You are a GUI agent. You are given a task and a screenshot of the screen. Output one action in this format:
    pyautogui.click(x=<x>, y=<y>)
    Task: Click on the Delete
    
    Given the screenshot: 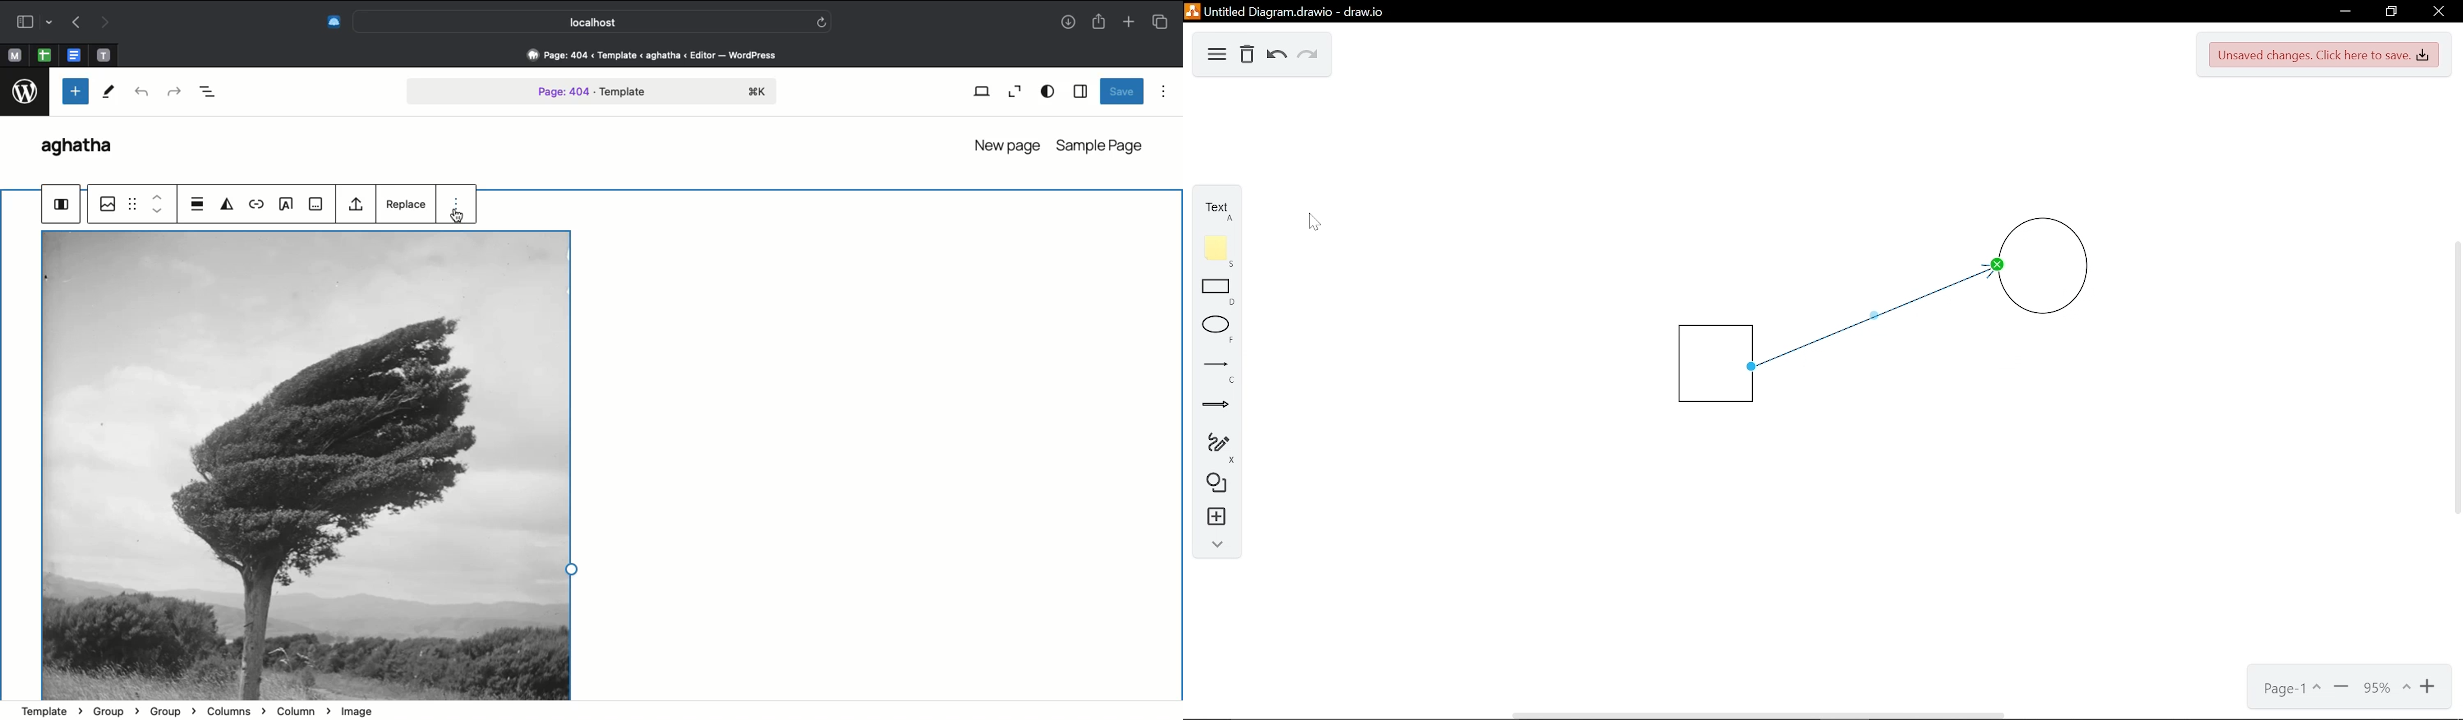 What is the action you would take?
    pyautogui.click(x=1247, y=55)
    